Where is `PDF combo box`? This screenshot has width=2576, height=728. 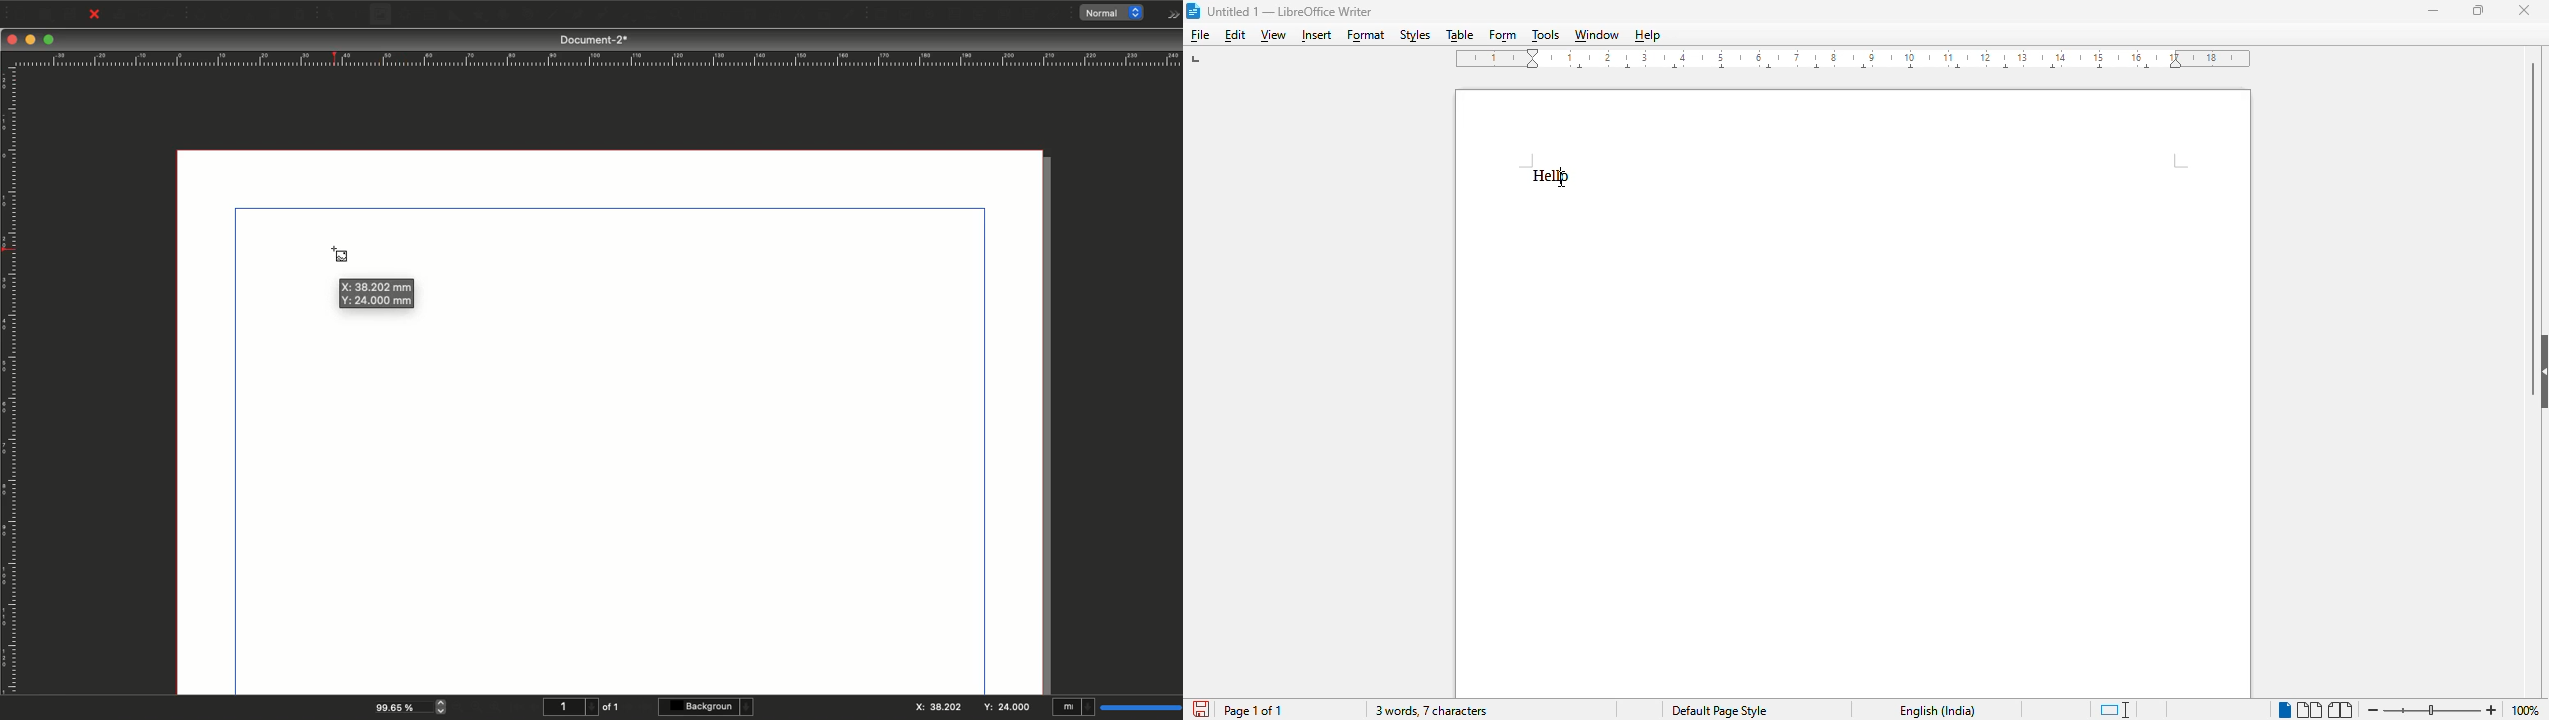
PDF combo box is located at coordinates (978, 15).